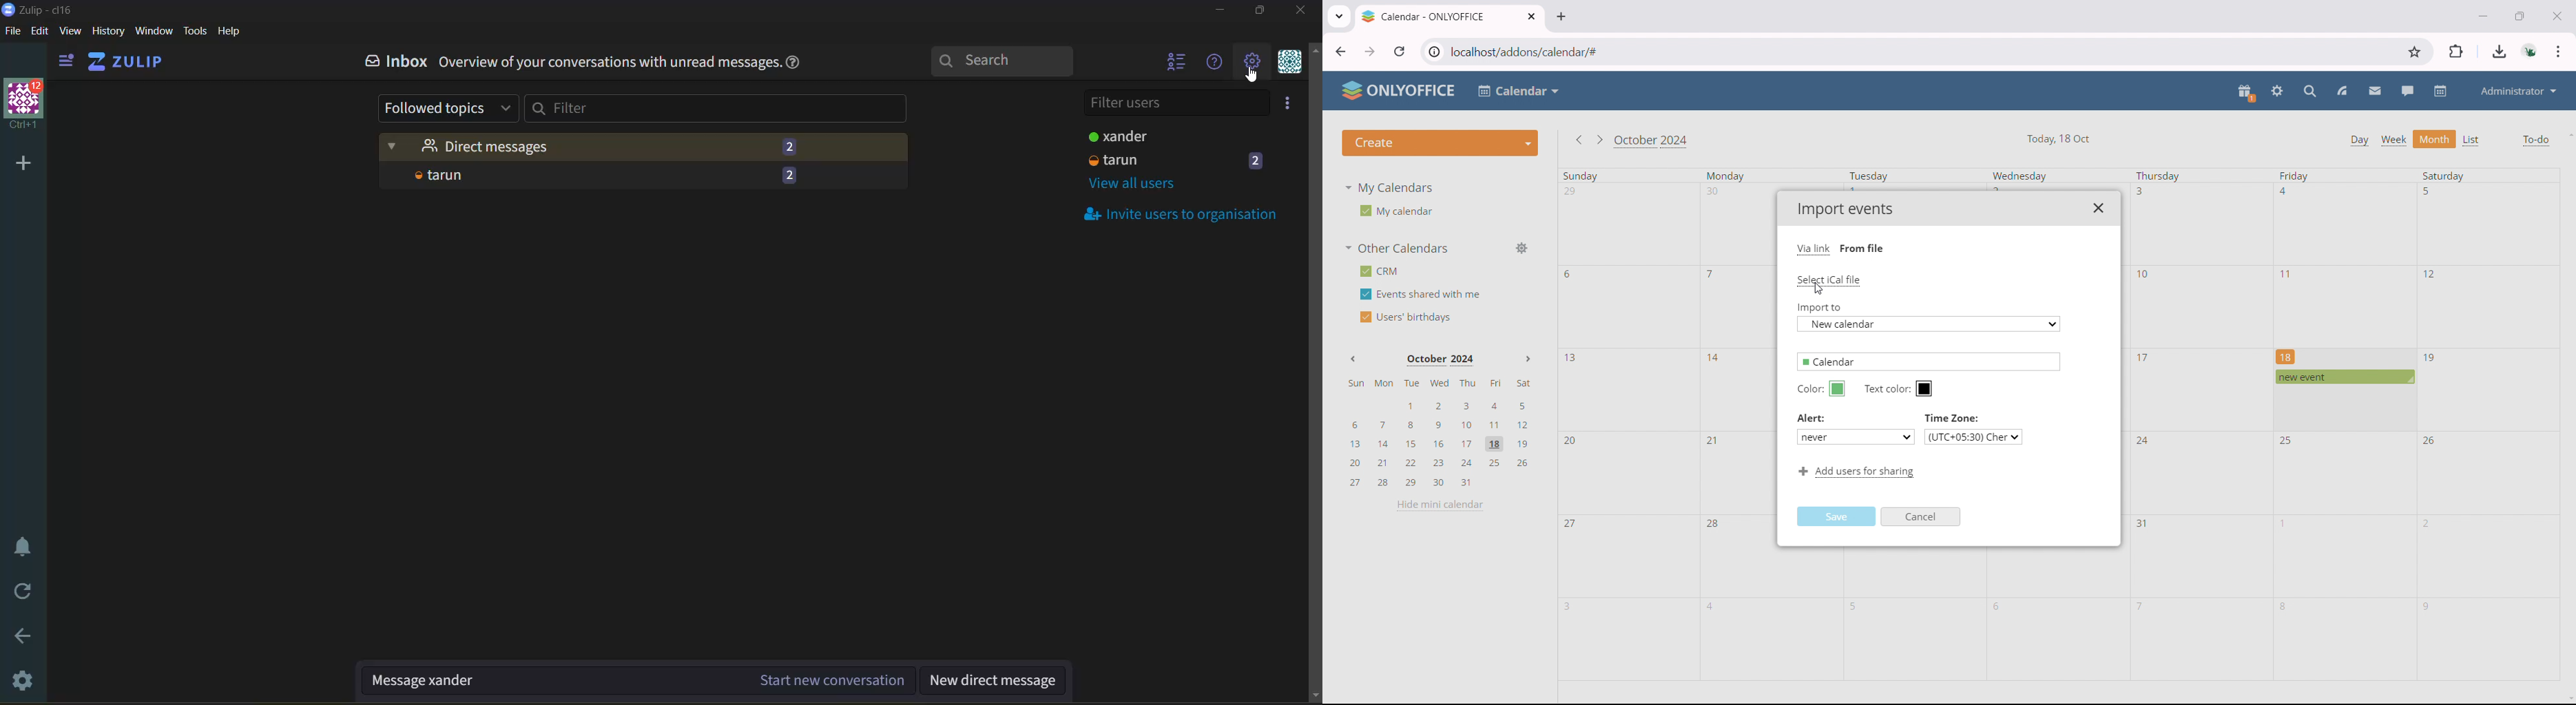 The image size is (2576, 728). I want to click on window, so click(153, 33).